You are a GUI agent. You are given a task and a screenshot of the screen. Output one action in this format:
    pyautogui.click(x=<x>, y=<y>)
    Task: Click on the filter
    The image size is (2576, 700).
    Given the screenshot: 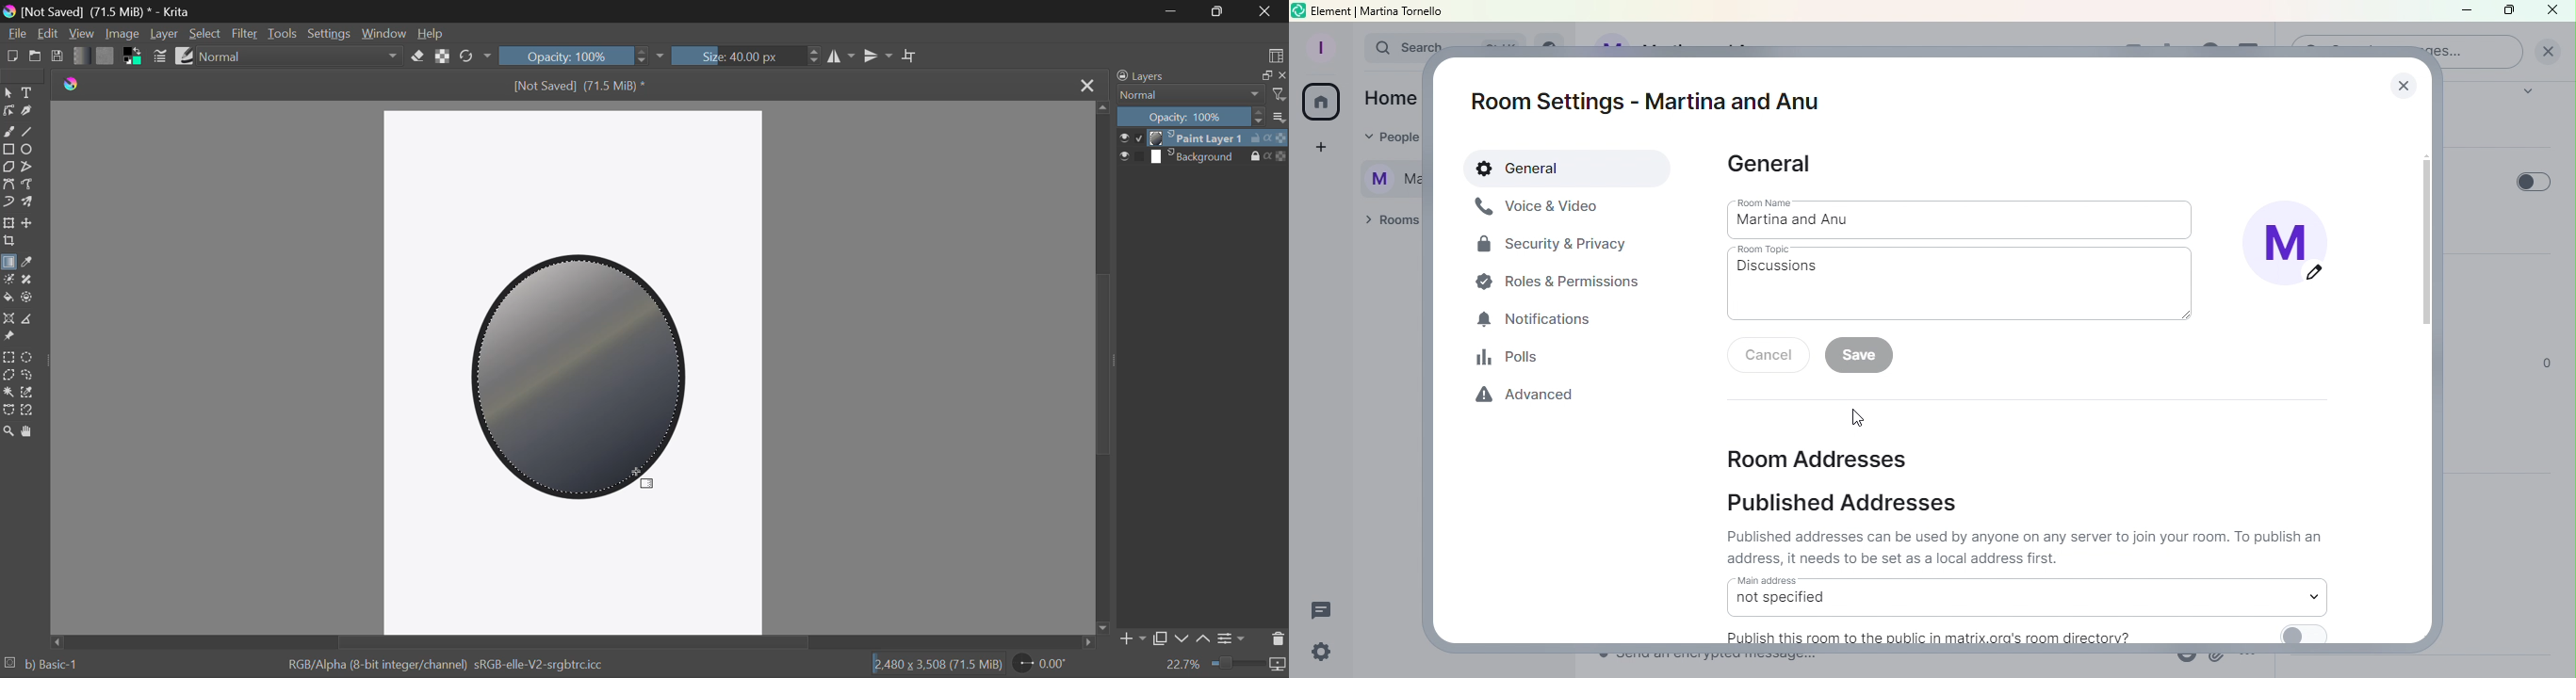 What is the action you would take?
    pyautogui.click(x=1279, y=95)
    